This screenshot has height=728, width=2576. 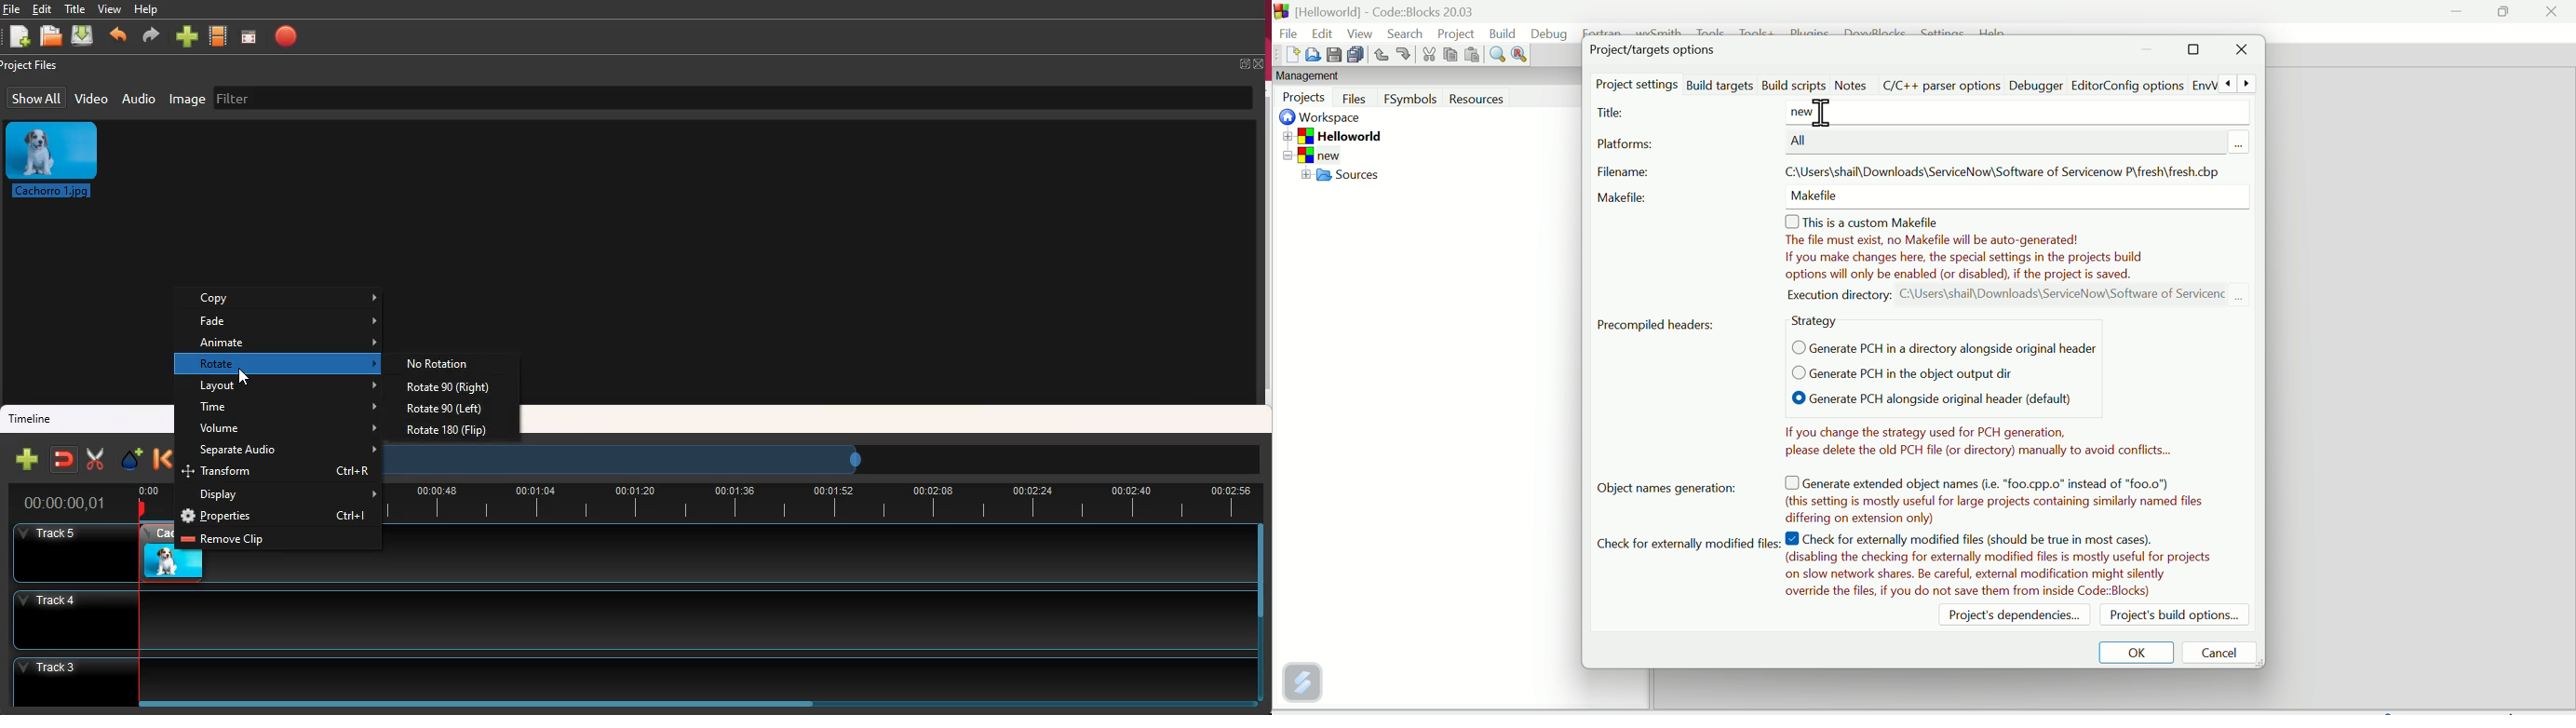 What do you see at coordinates (1637, 85) in the screenshot?
I see `Project setting` at bounding box center [1637, 85].